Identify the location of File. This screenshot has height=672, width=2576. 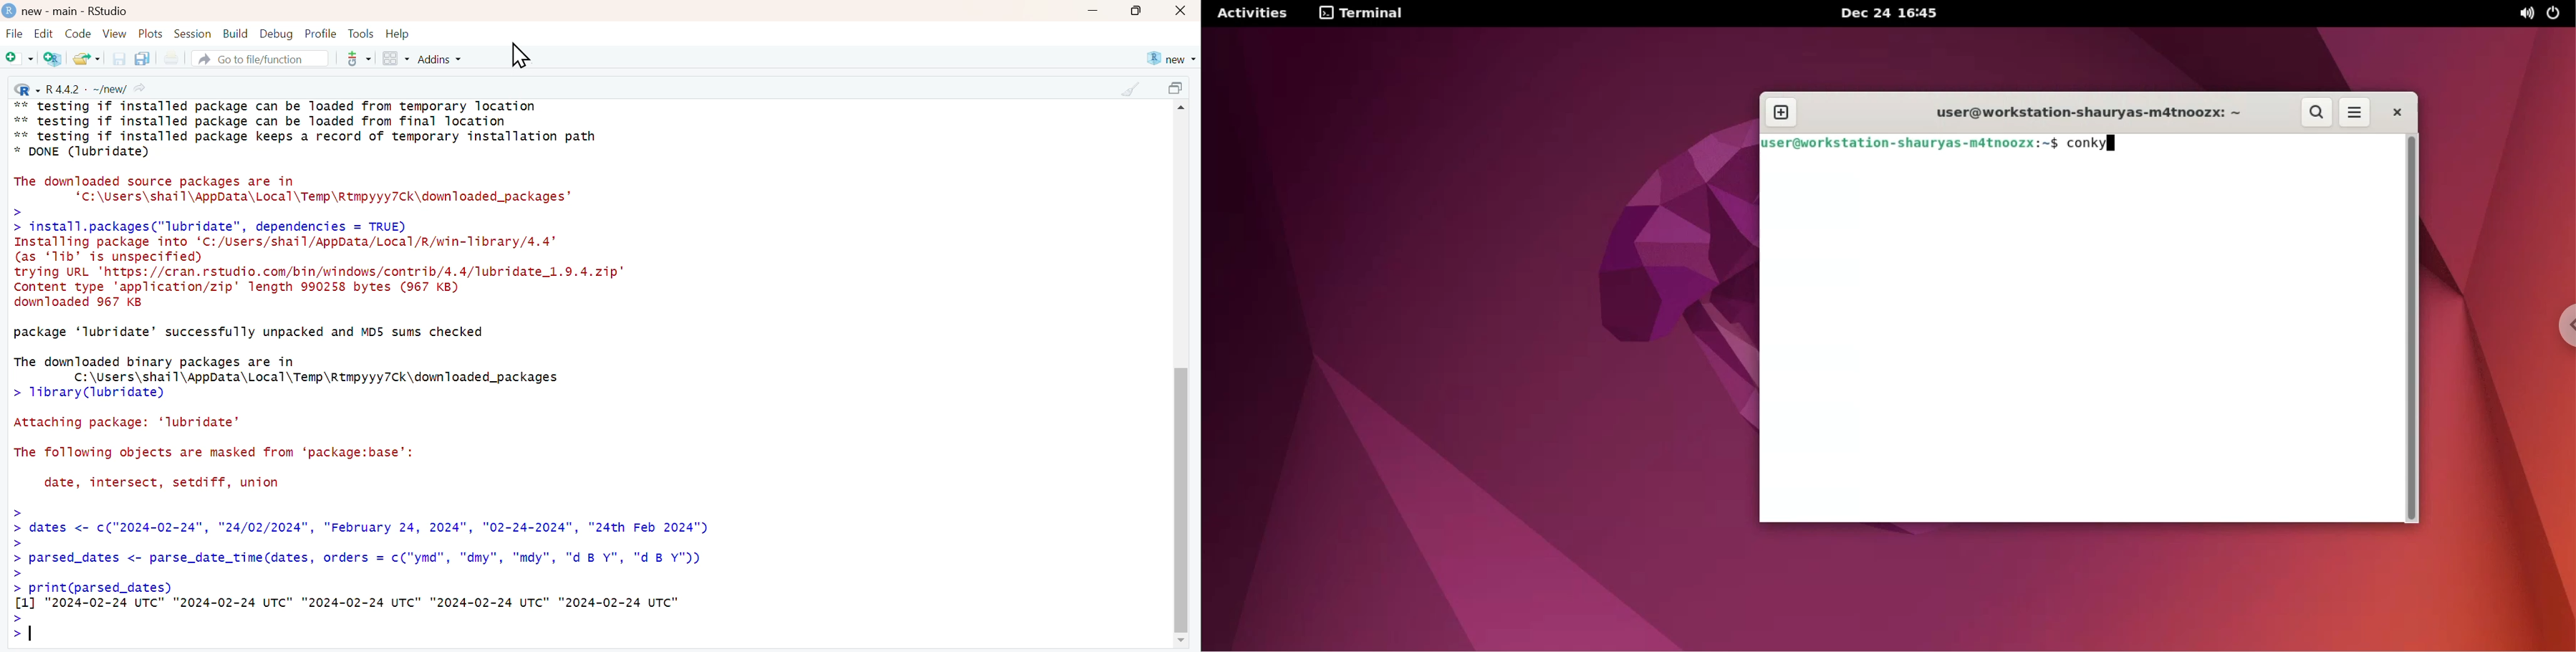
(14, 35).